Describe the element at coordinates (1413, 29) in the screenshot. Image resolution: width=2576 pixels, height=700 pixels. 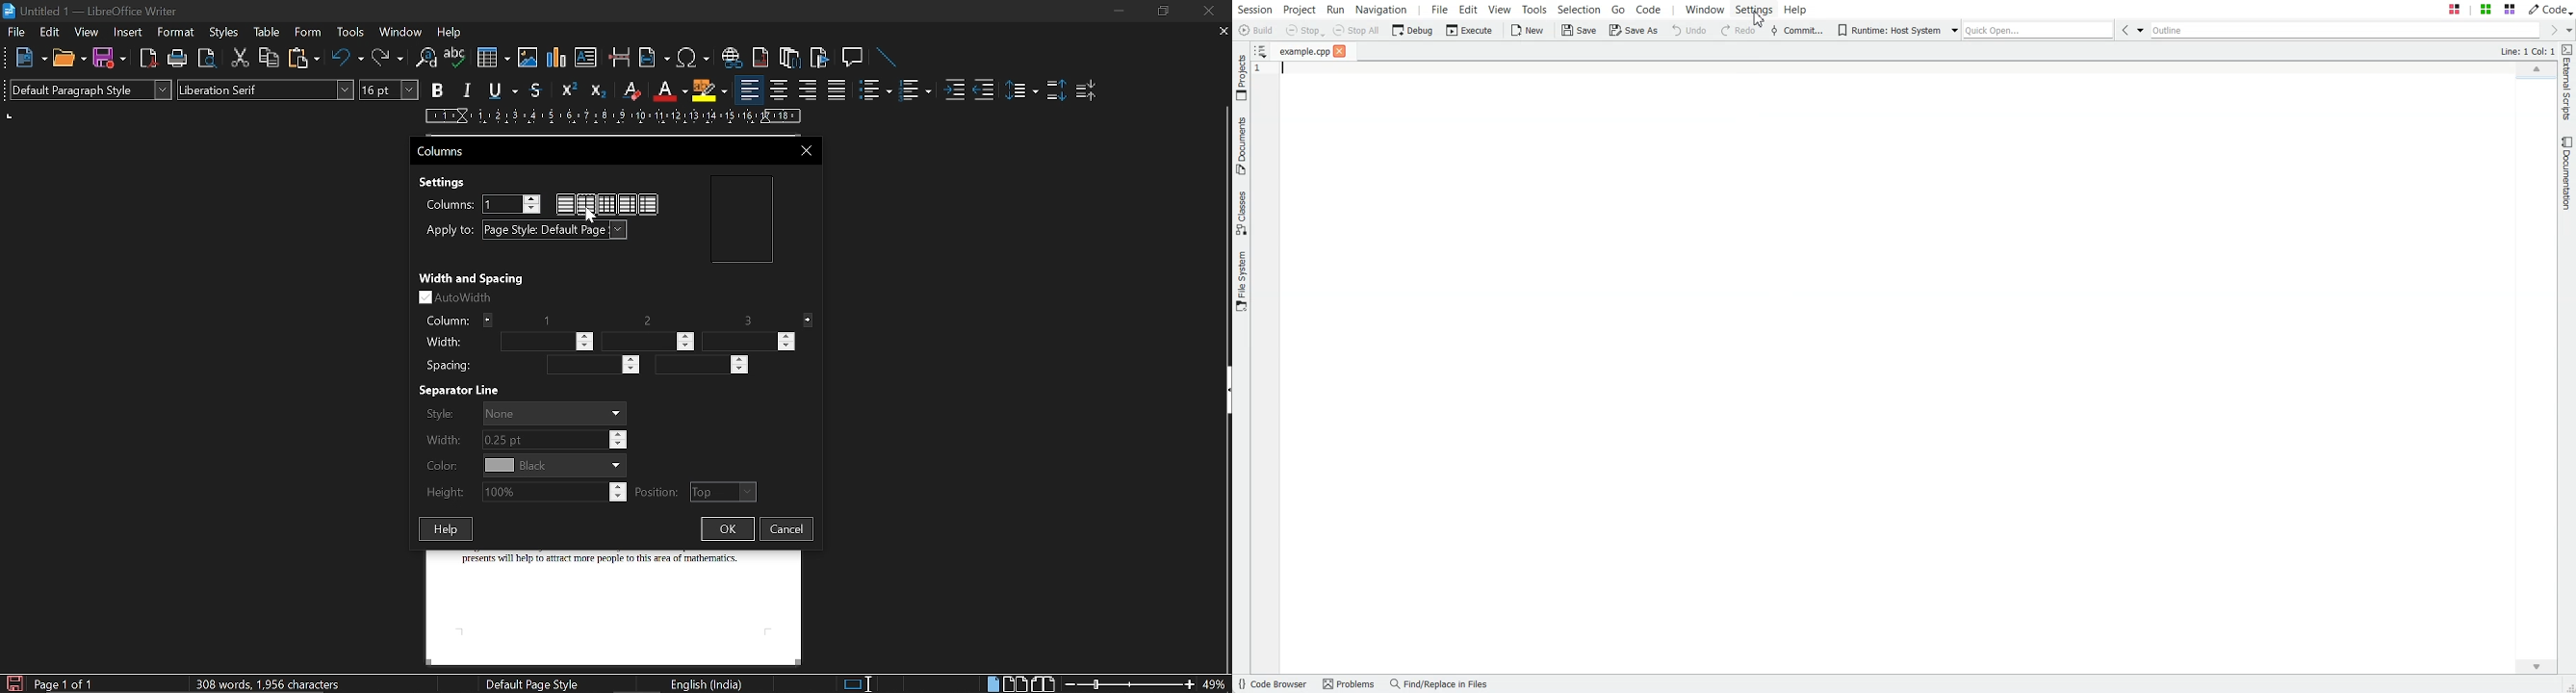
I see `Debug` at that location.